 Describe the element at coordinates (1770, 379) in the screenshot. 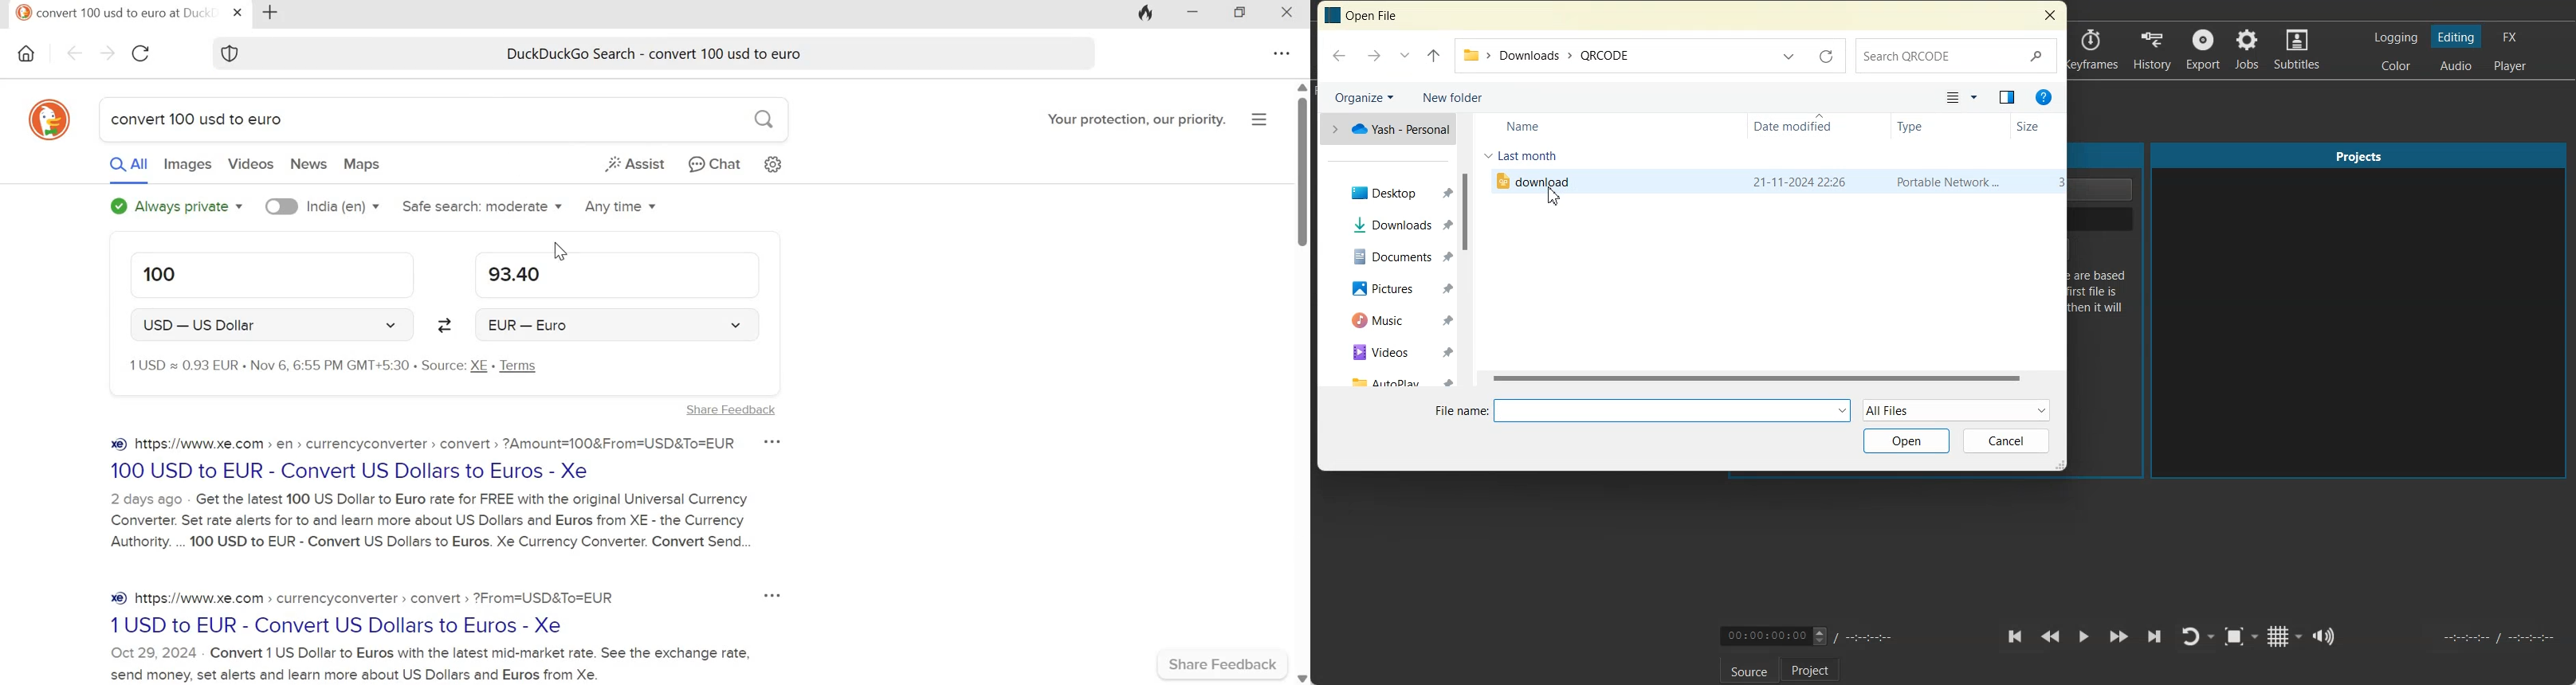

I see `Horizontal Scroll bar` at that location.